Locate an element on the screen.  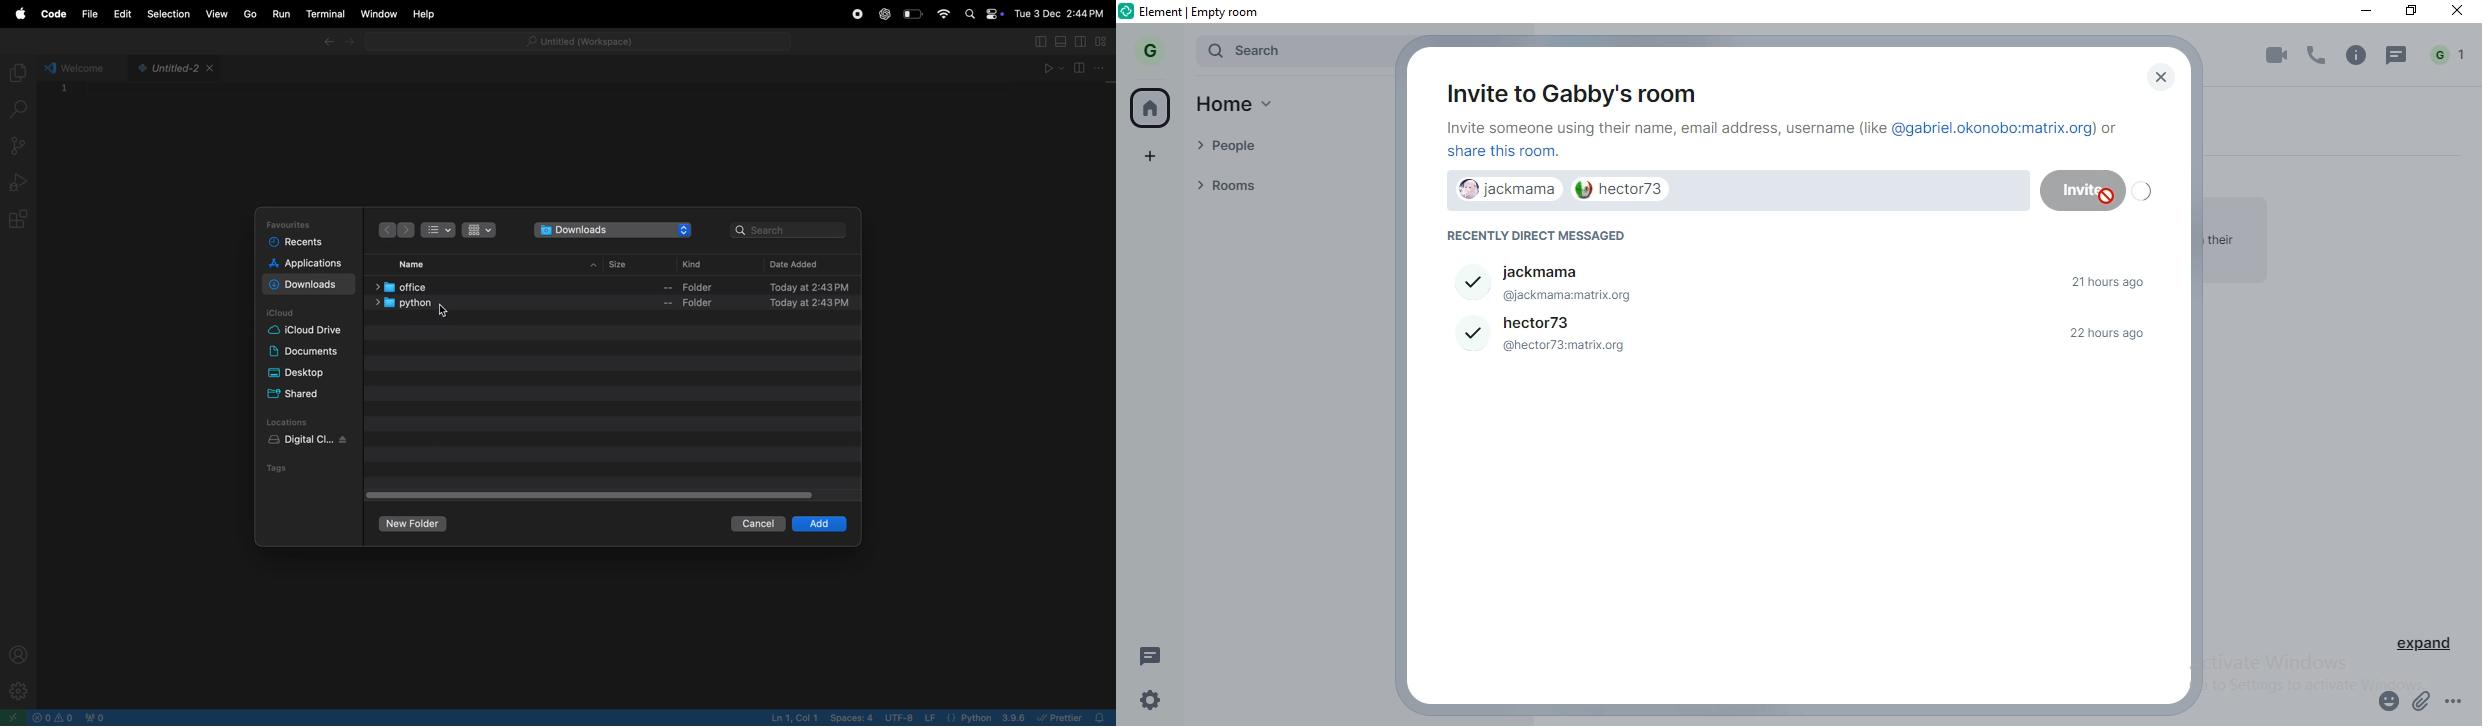
cancel is located at coordinates (758, 523).